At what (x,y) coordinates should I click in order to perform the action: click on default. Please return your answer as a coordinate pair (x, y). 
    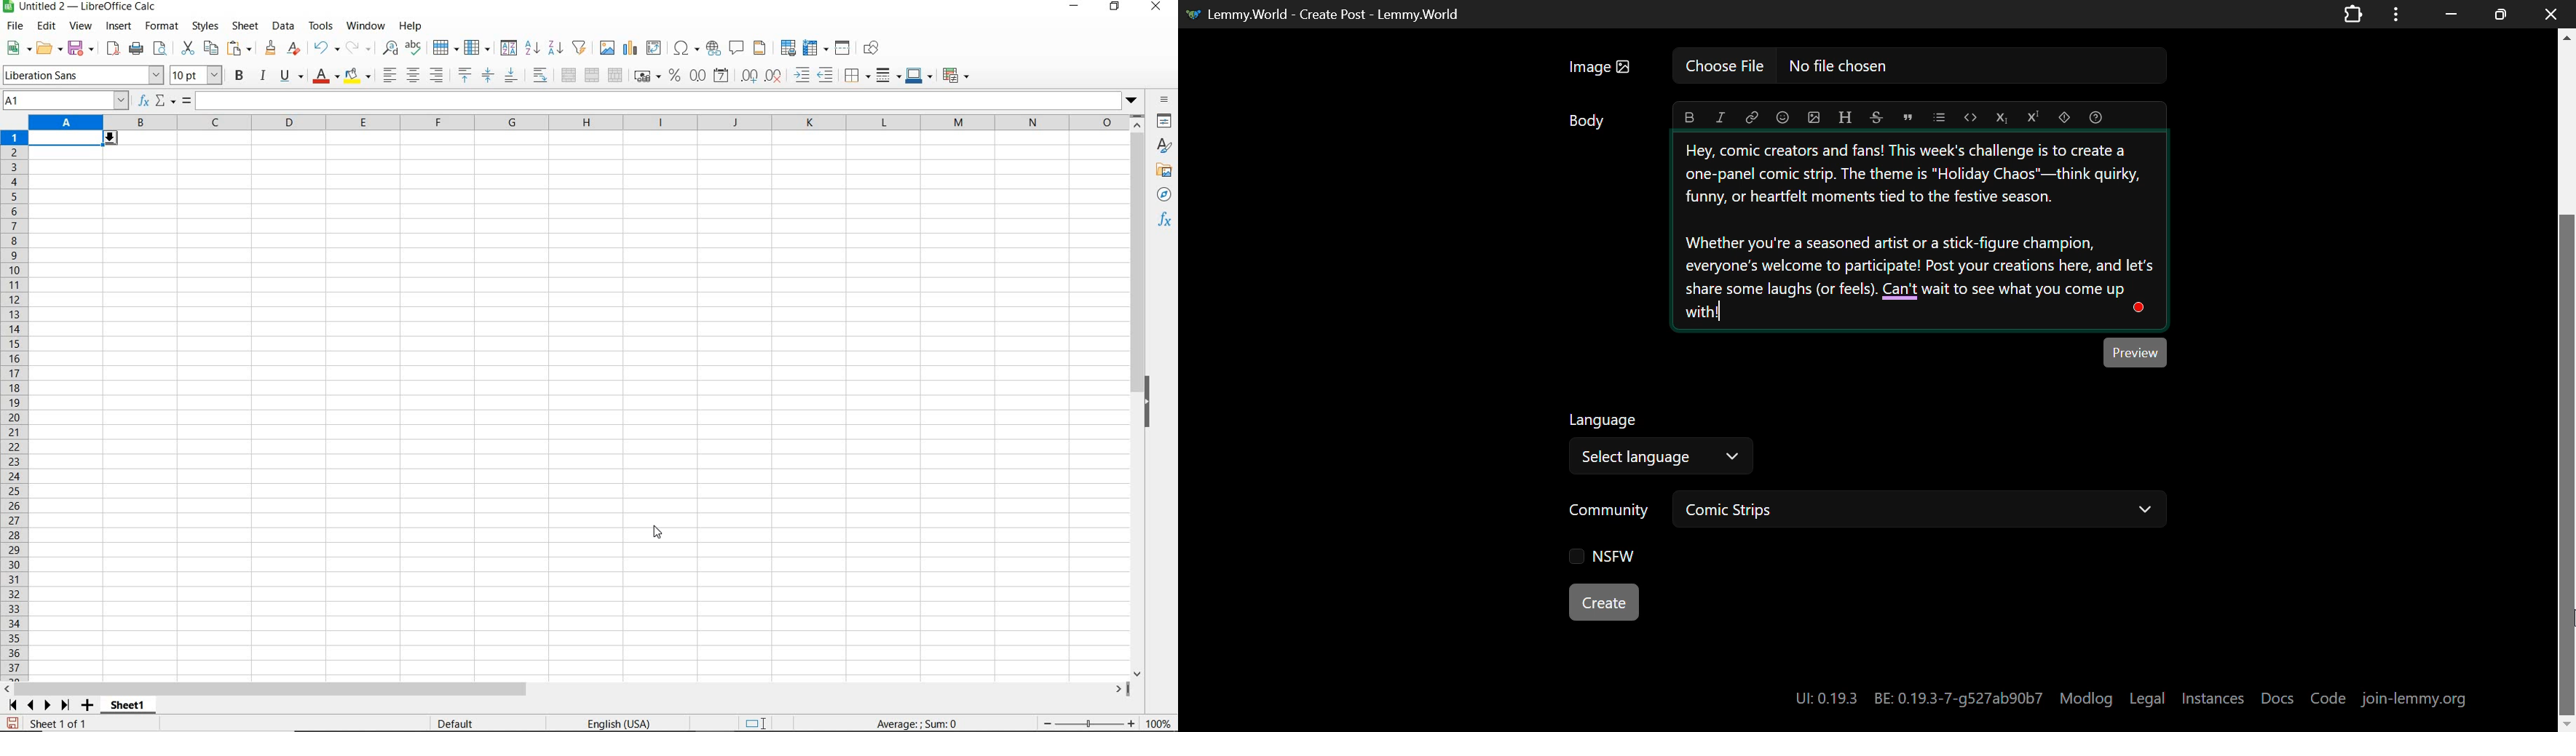
    Looking at the image, I should click on (458, 724).